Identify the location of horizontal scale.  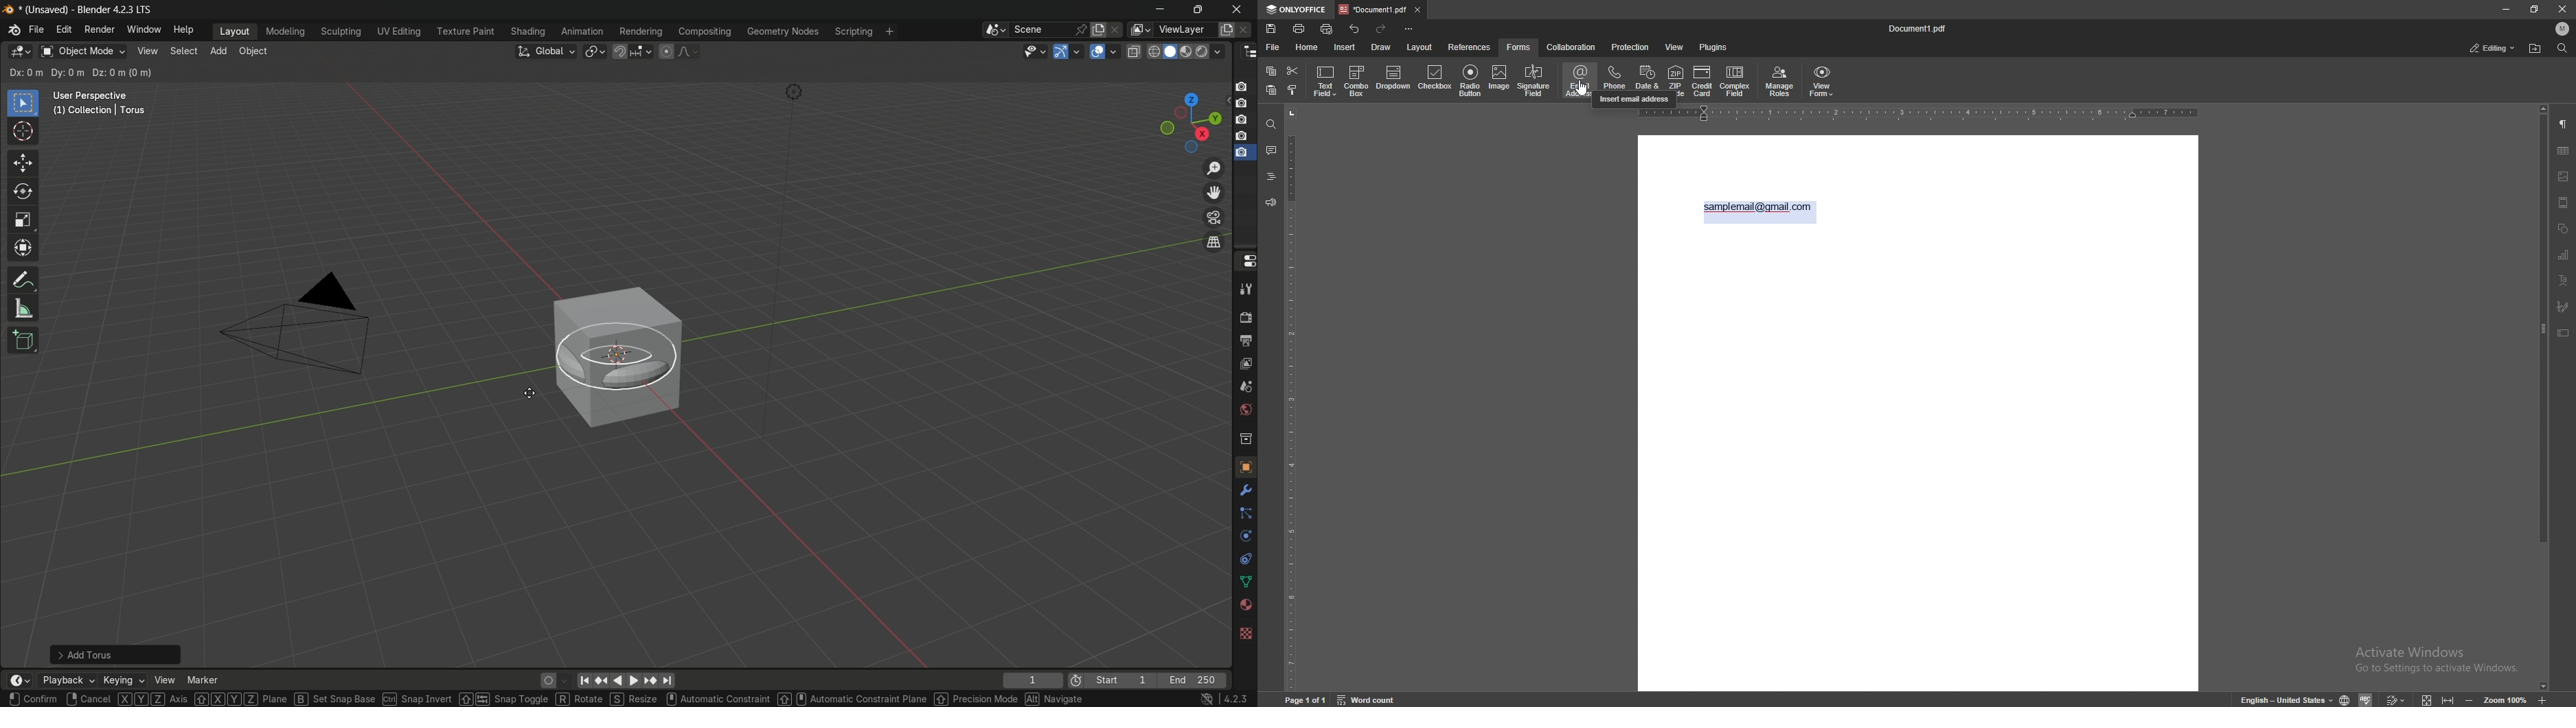
(1919, 116).